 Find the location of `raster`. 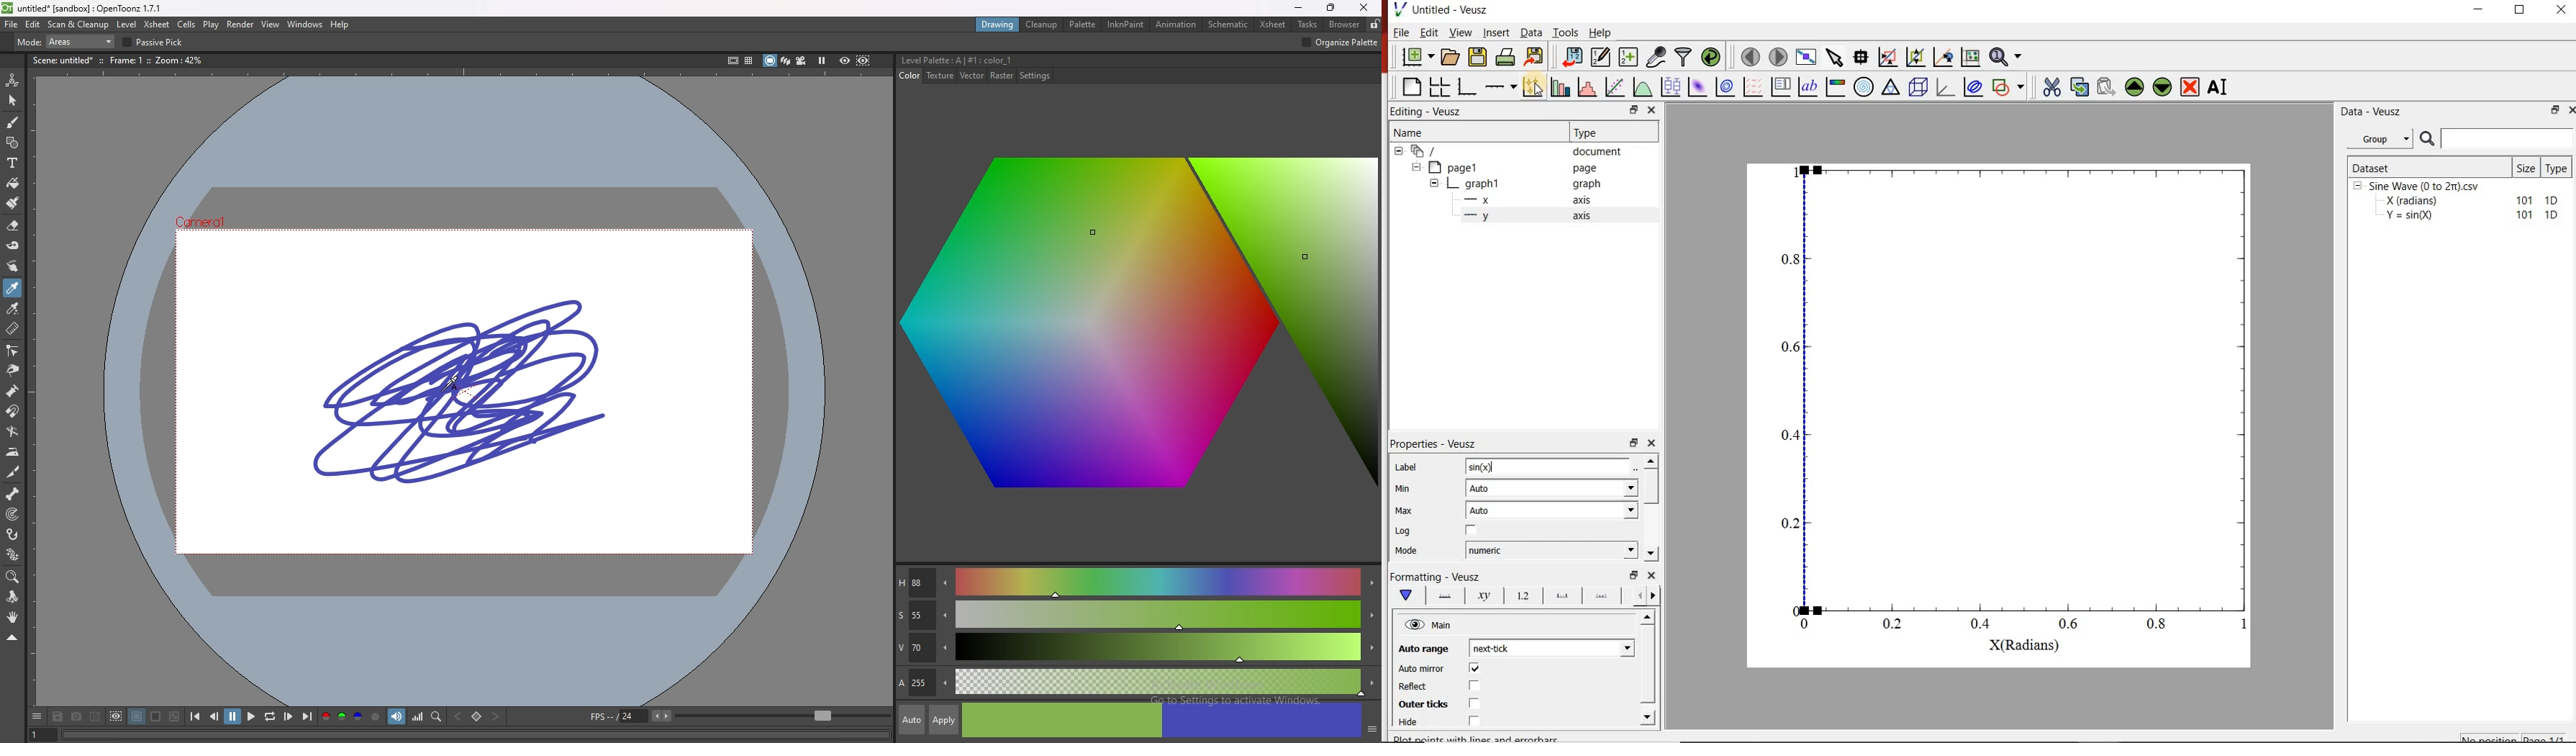

raster is located at coordinates (1002, 76).